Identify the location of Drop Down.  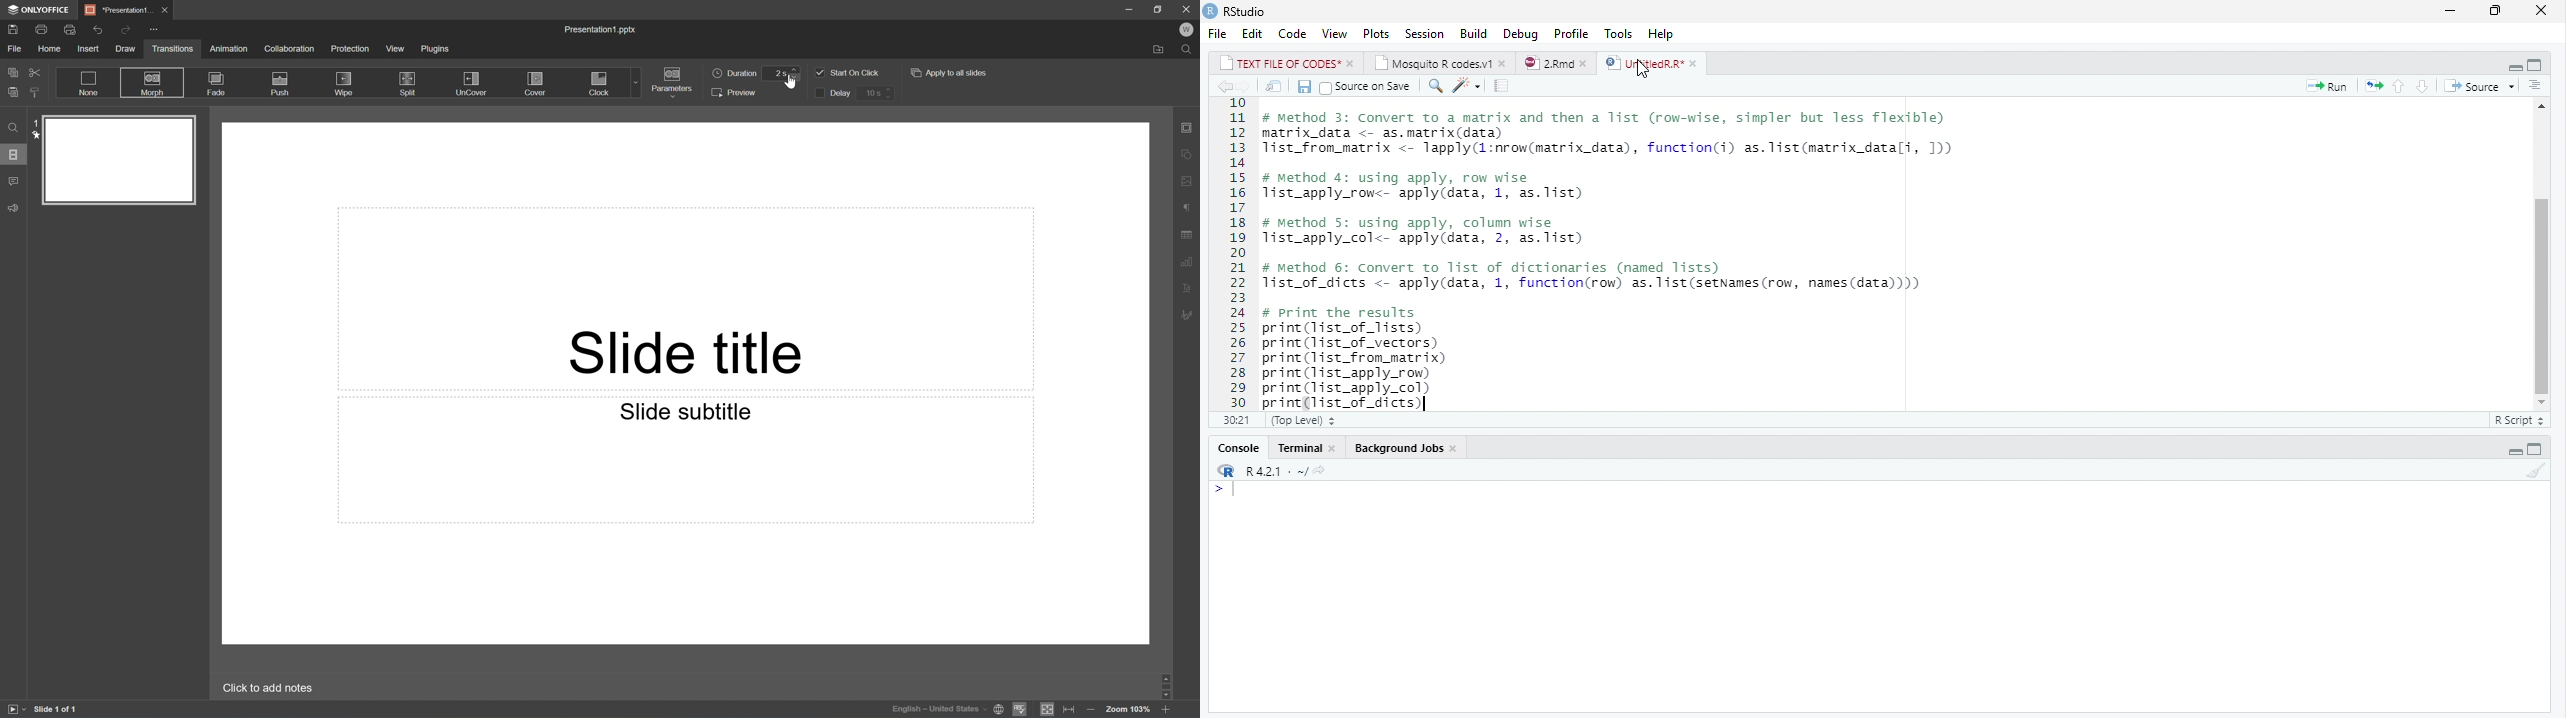
(634, 82).